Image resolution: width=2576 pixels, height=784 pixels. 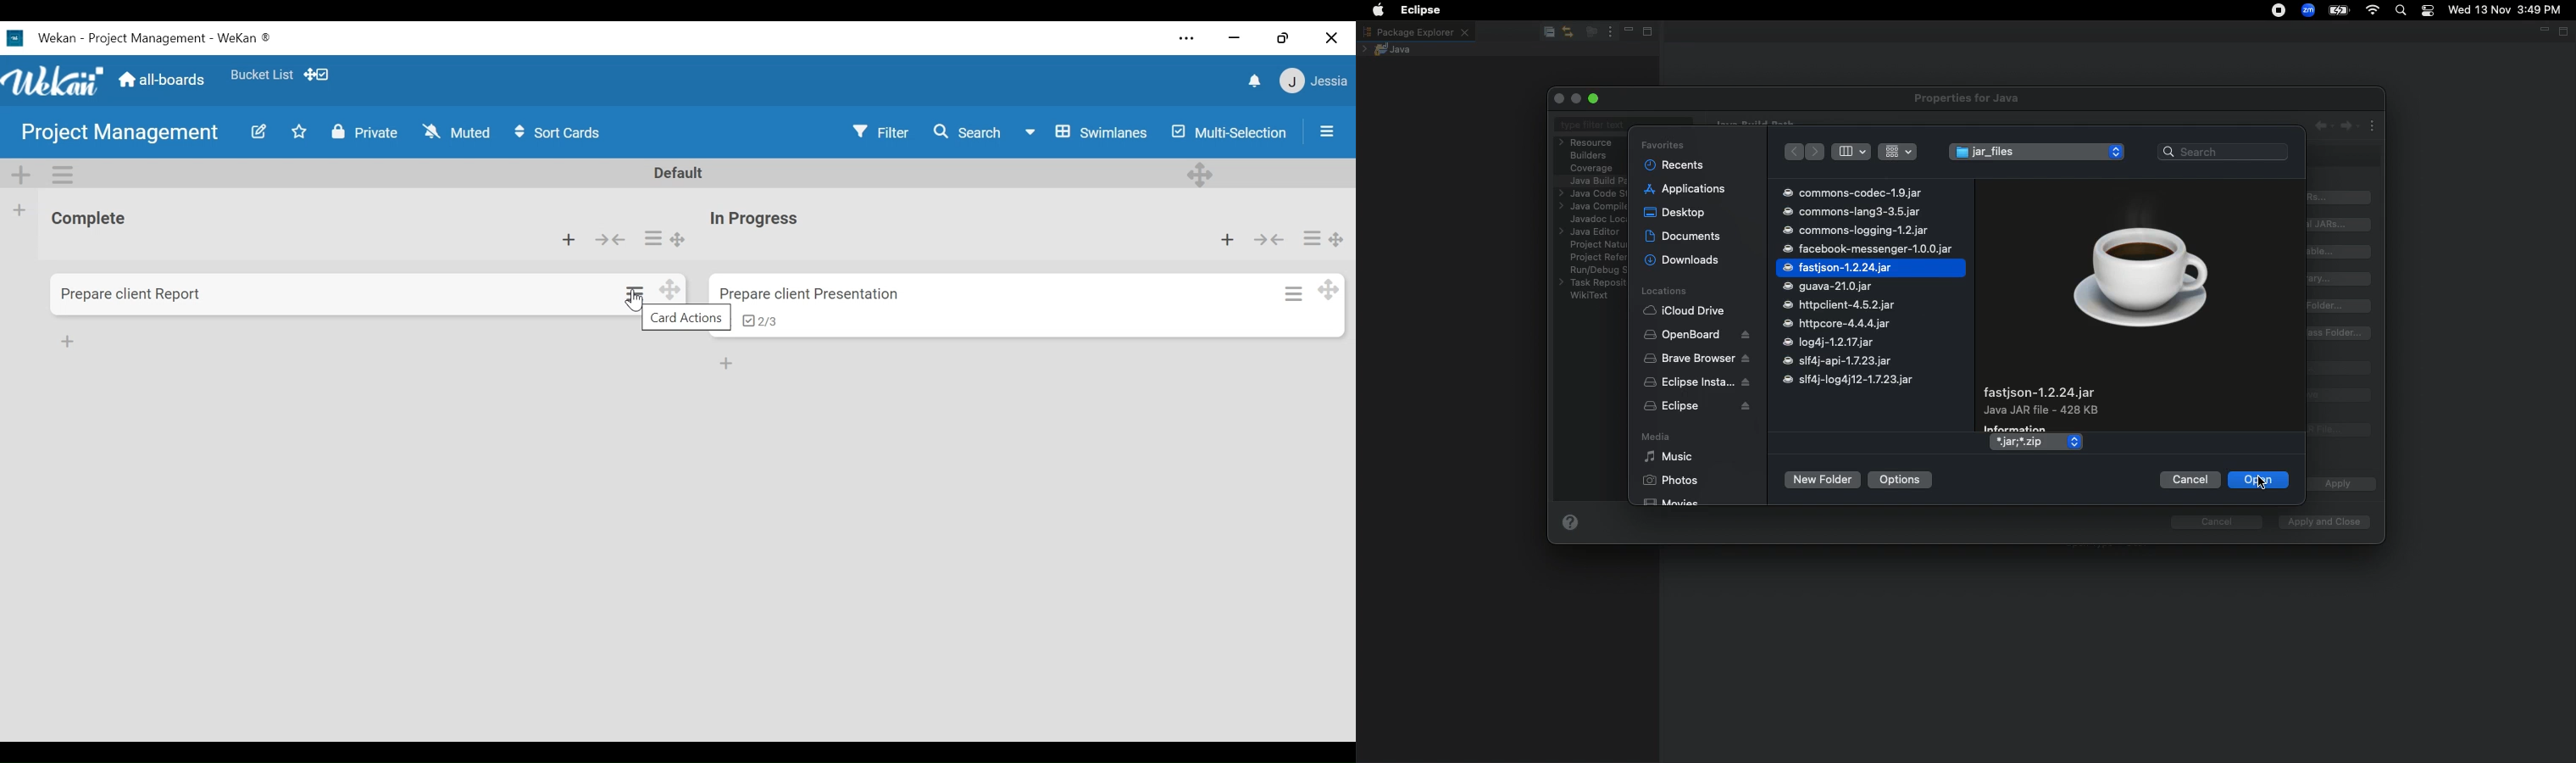 What do you see at coordinates (2026, 443) in the screenshot?
I see `*.jar,*.zip` at bounding box center [2026, 443].